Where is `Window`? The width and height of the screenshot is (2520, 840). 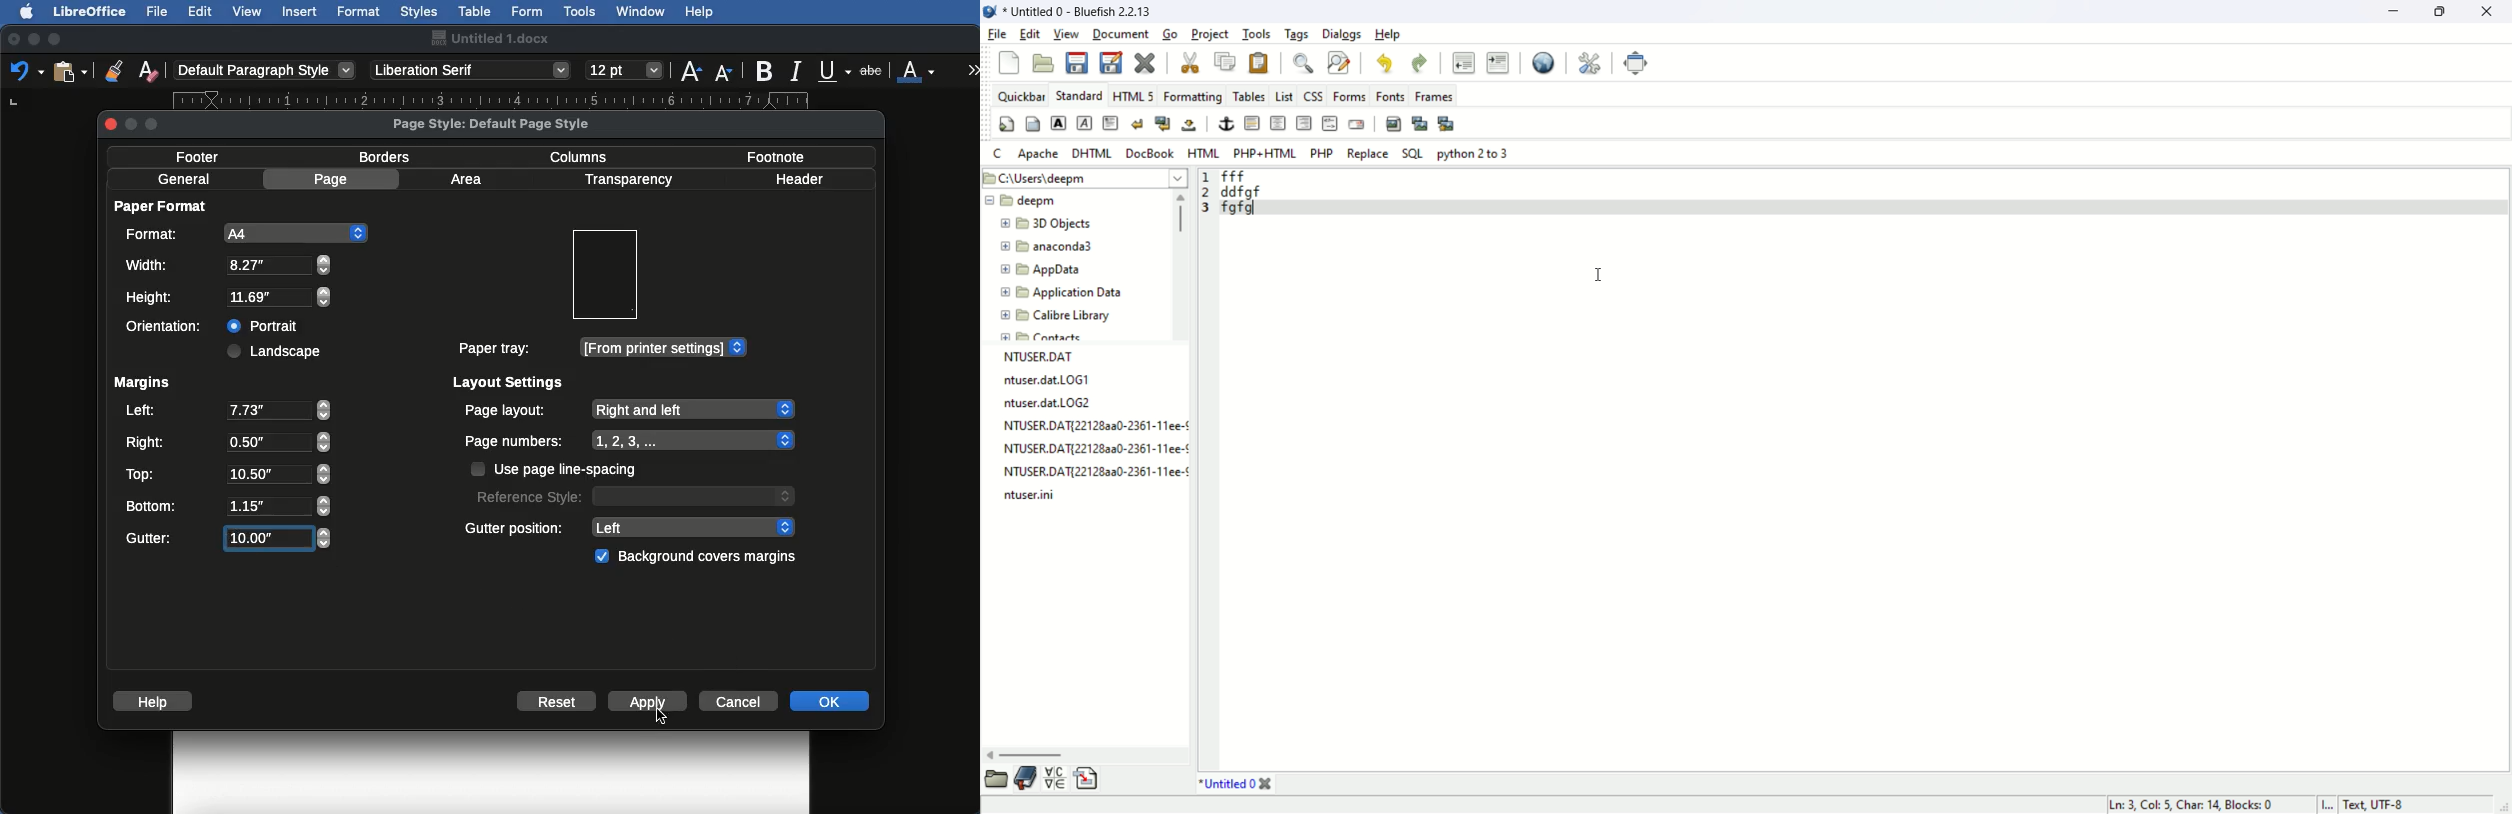 Window is located at coordinates (641, 12).